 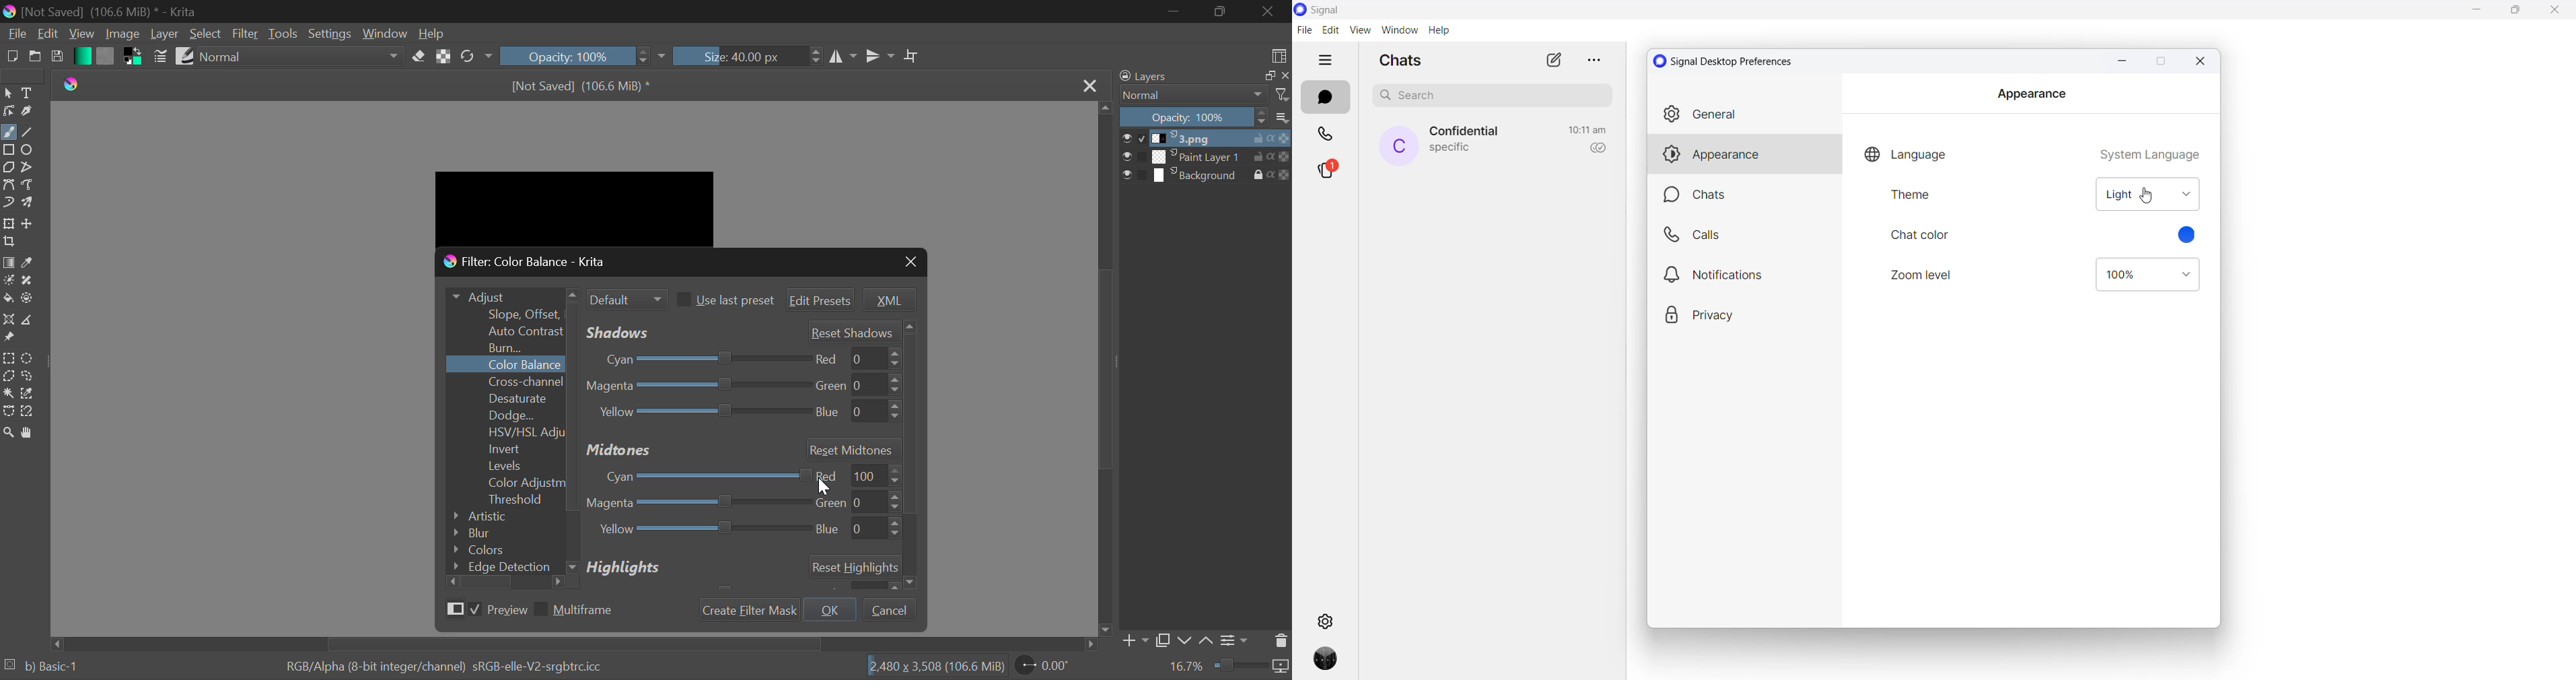 I want to click on 0.00, so click(x=1047, y=667).